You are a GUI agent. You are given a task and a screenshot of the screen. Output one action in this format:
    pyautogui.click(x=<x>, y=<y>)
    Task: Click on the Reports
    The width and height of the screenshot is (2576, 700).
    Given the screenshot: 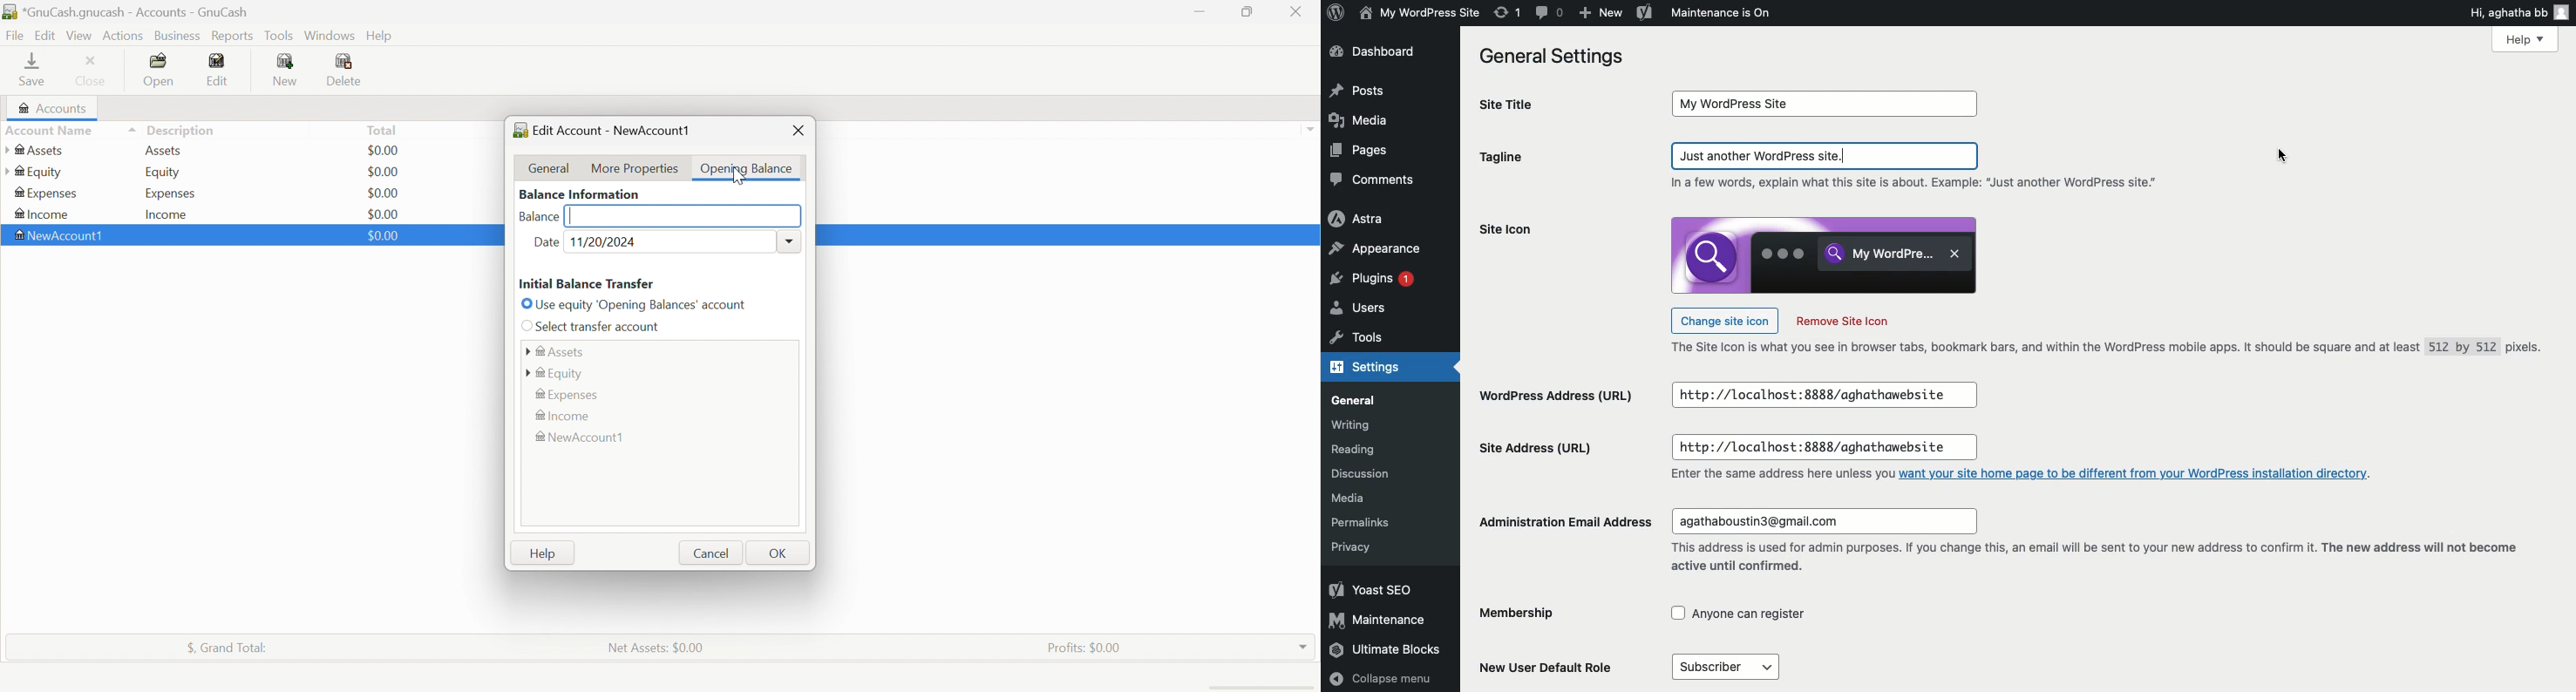 What is the action you would take?
    pyautogui.click(x=233, y=36)
    